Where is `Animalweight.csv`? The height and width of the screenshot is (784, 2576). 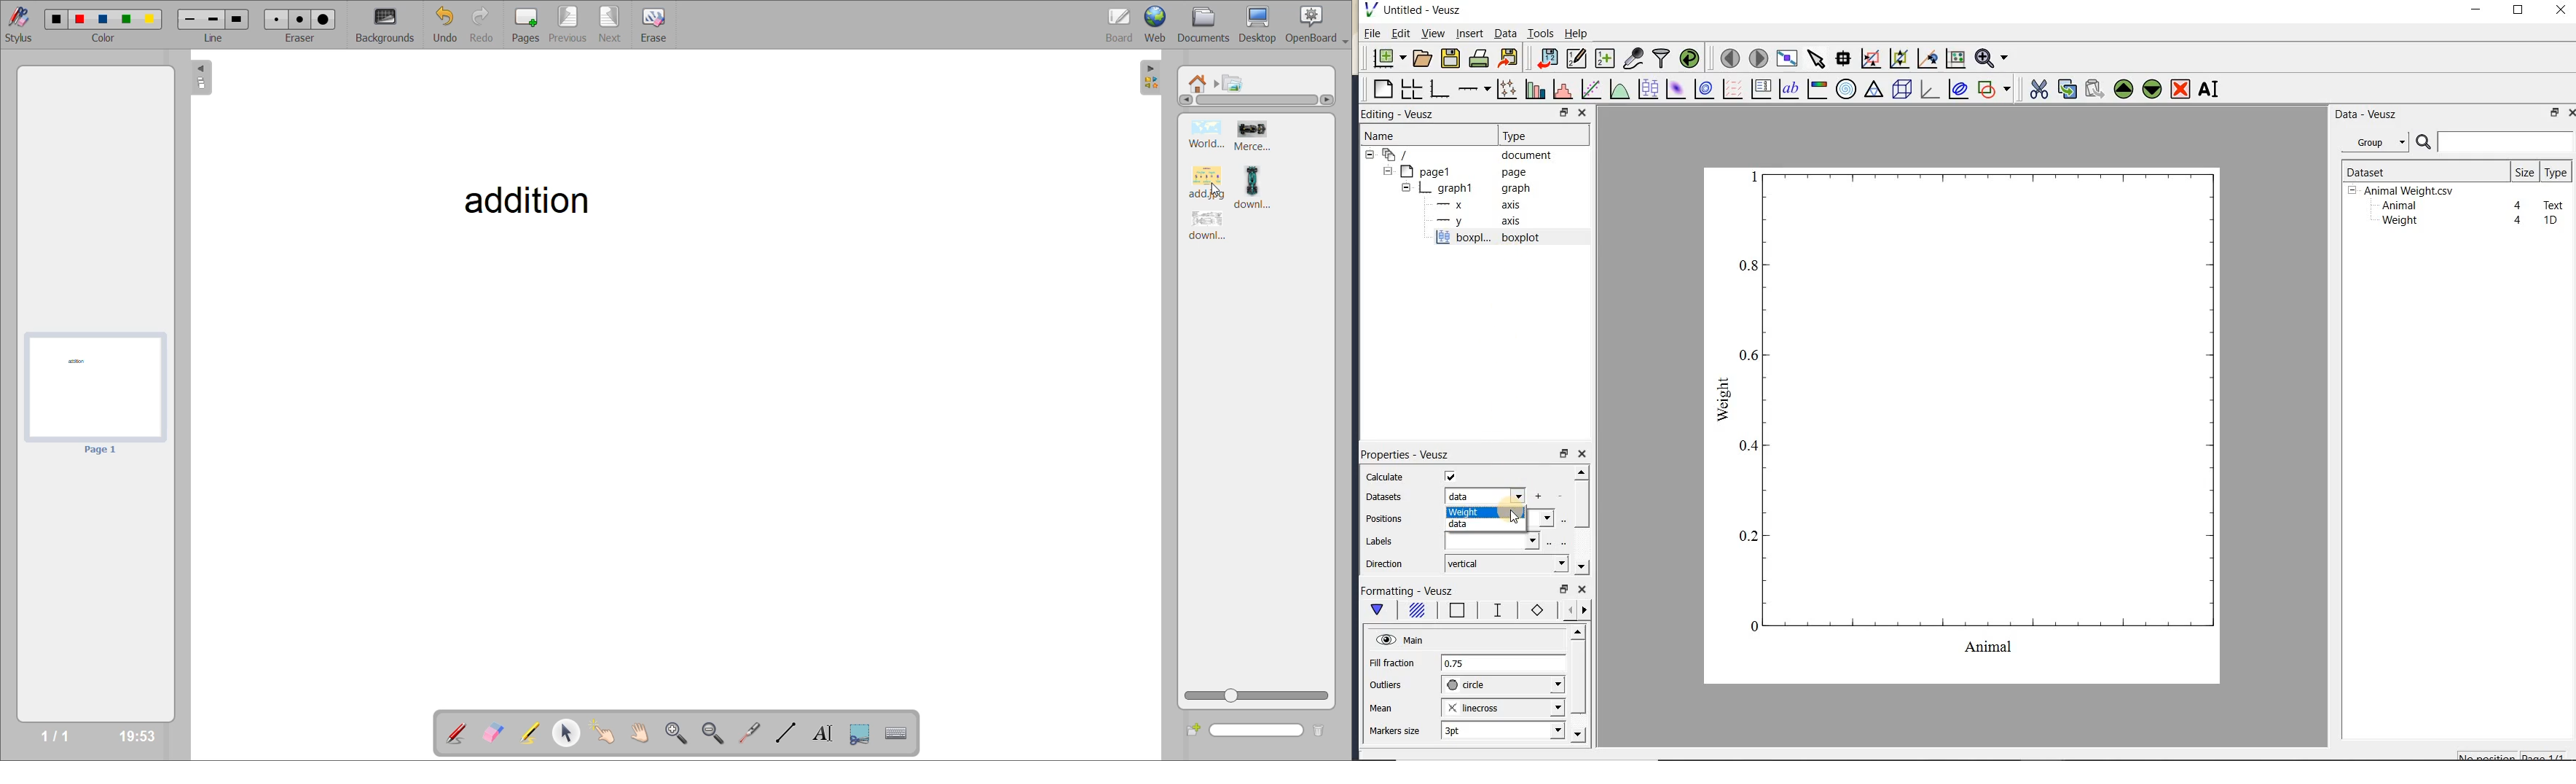 Animalweight.csv is located at coordinates (2404, 191).